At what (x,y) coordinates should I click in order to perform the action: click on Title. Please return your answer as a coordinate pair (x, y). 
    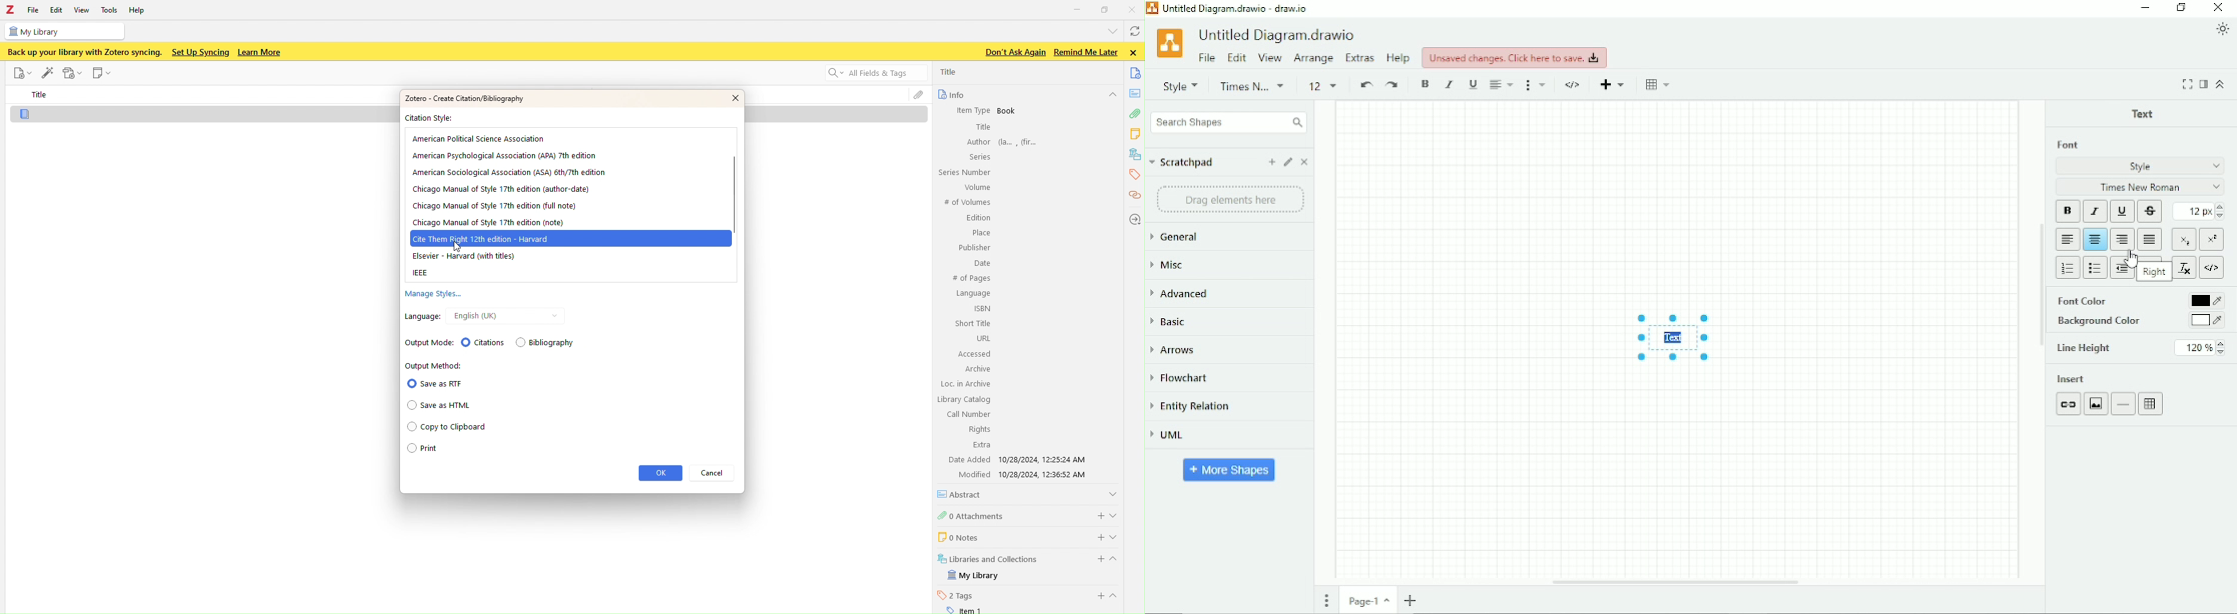
    Looking at the image, I should click on (41, 95).